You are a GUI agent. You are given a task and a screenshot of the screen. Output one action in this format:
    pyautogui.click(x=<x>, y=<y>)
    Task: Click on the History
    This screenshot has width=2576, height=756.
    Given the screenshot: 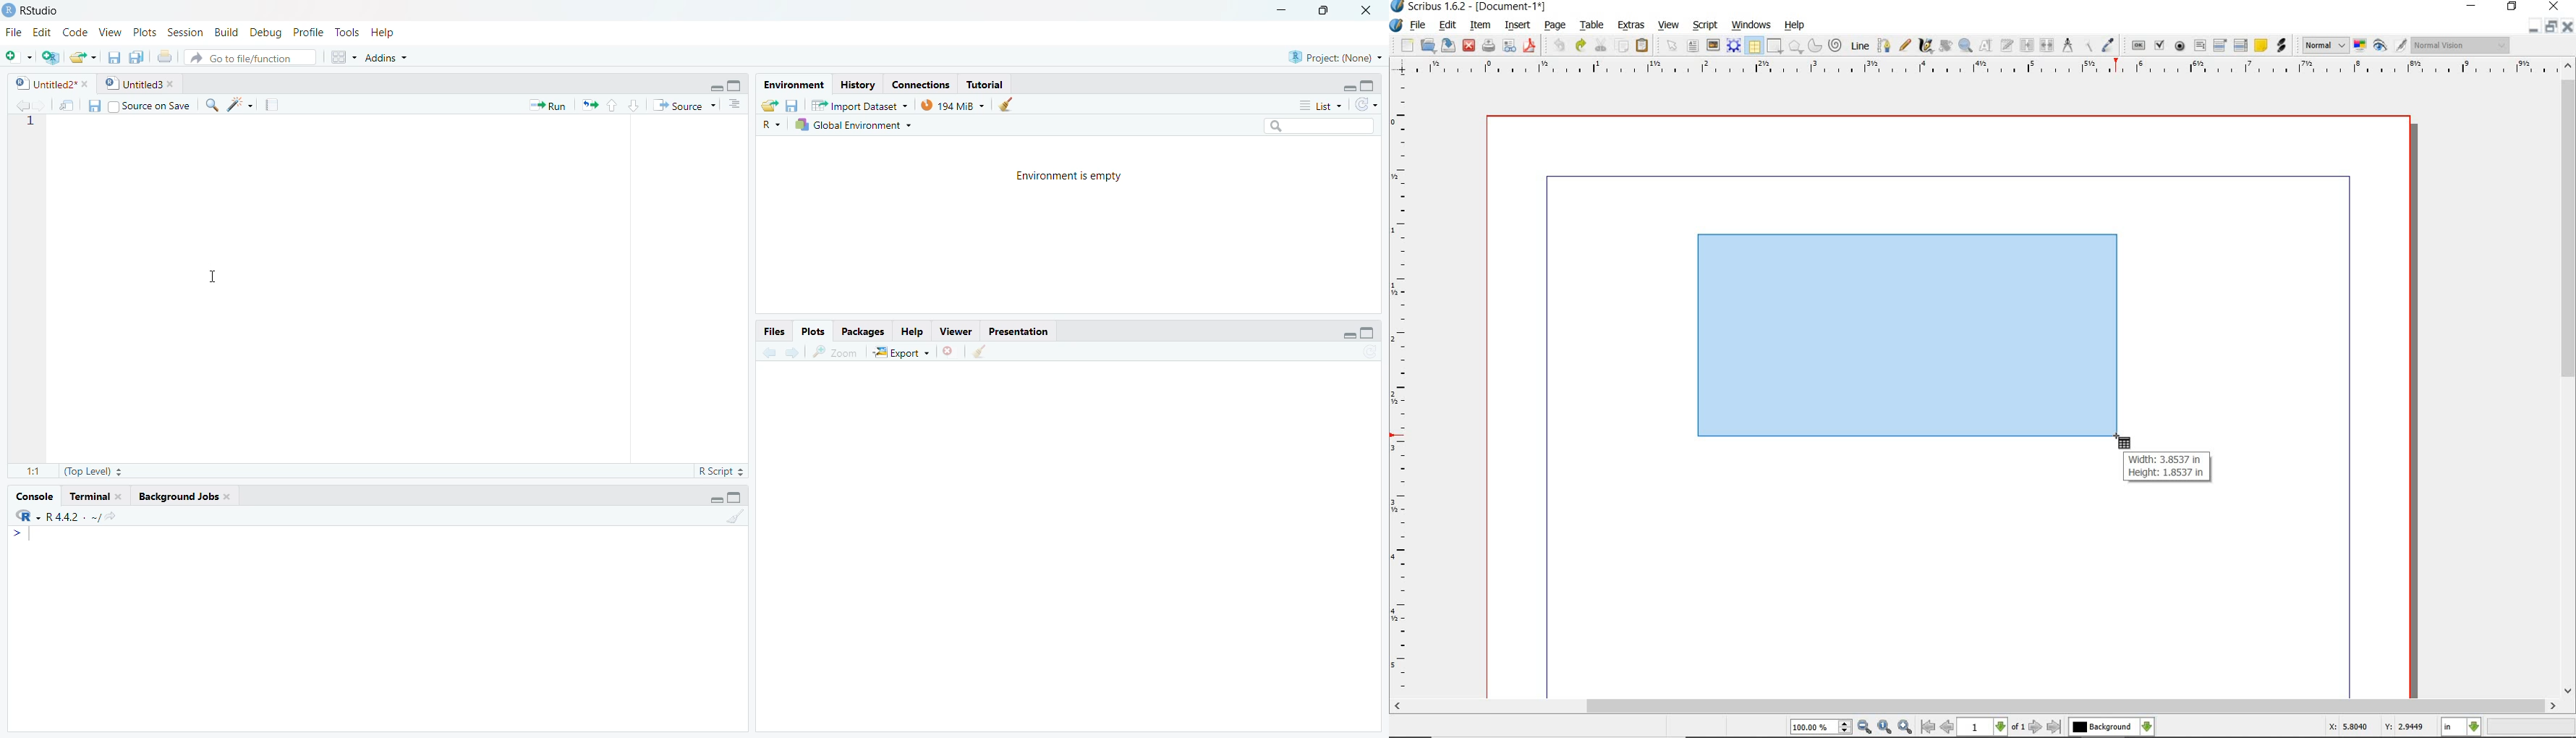 What is the action you would take?
    pyautogui.click(x=859, y=84)
    